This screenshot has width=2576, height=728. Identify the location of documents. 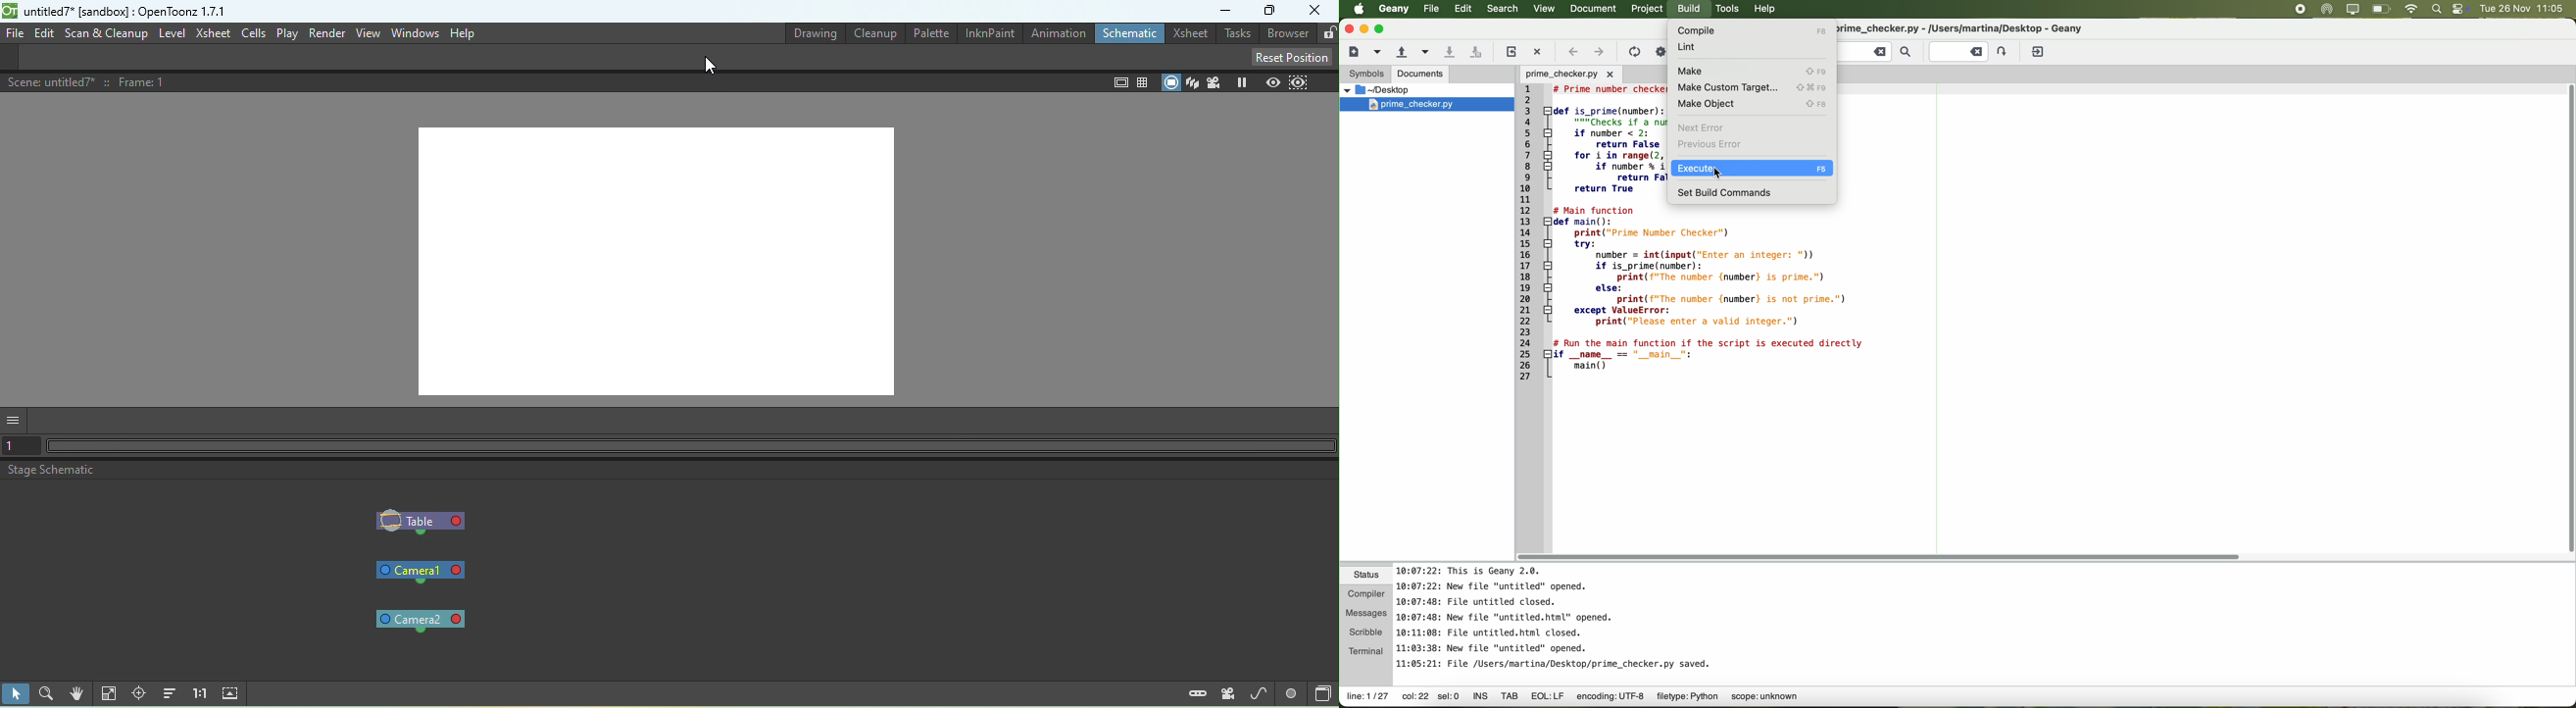
(1421, 75).